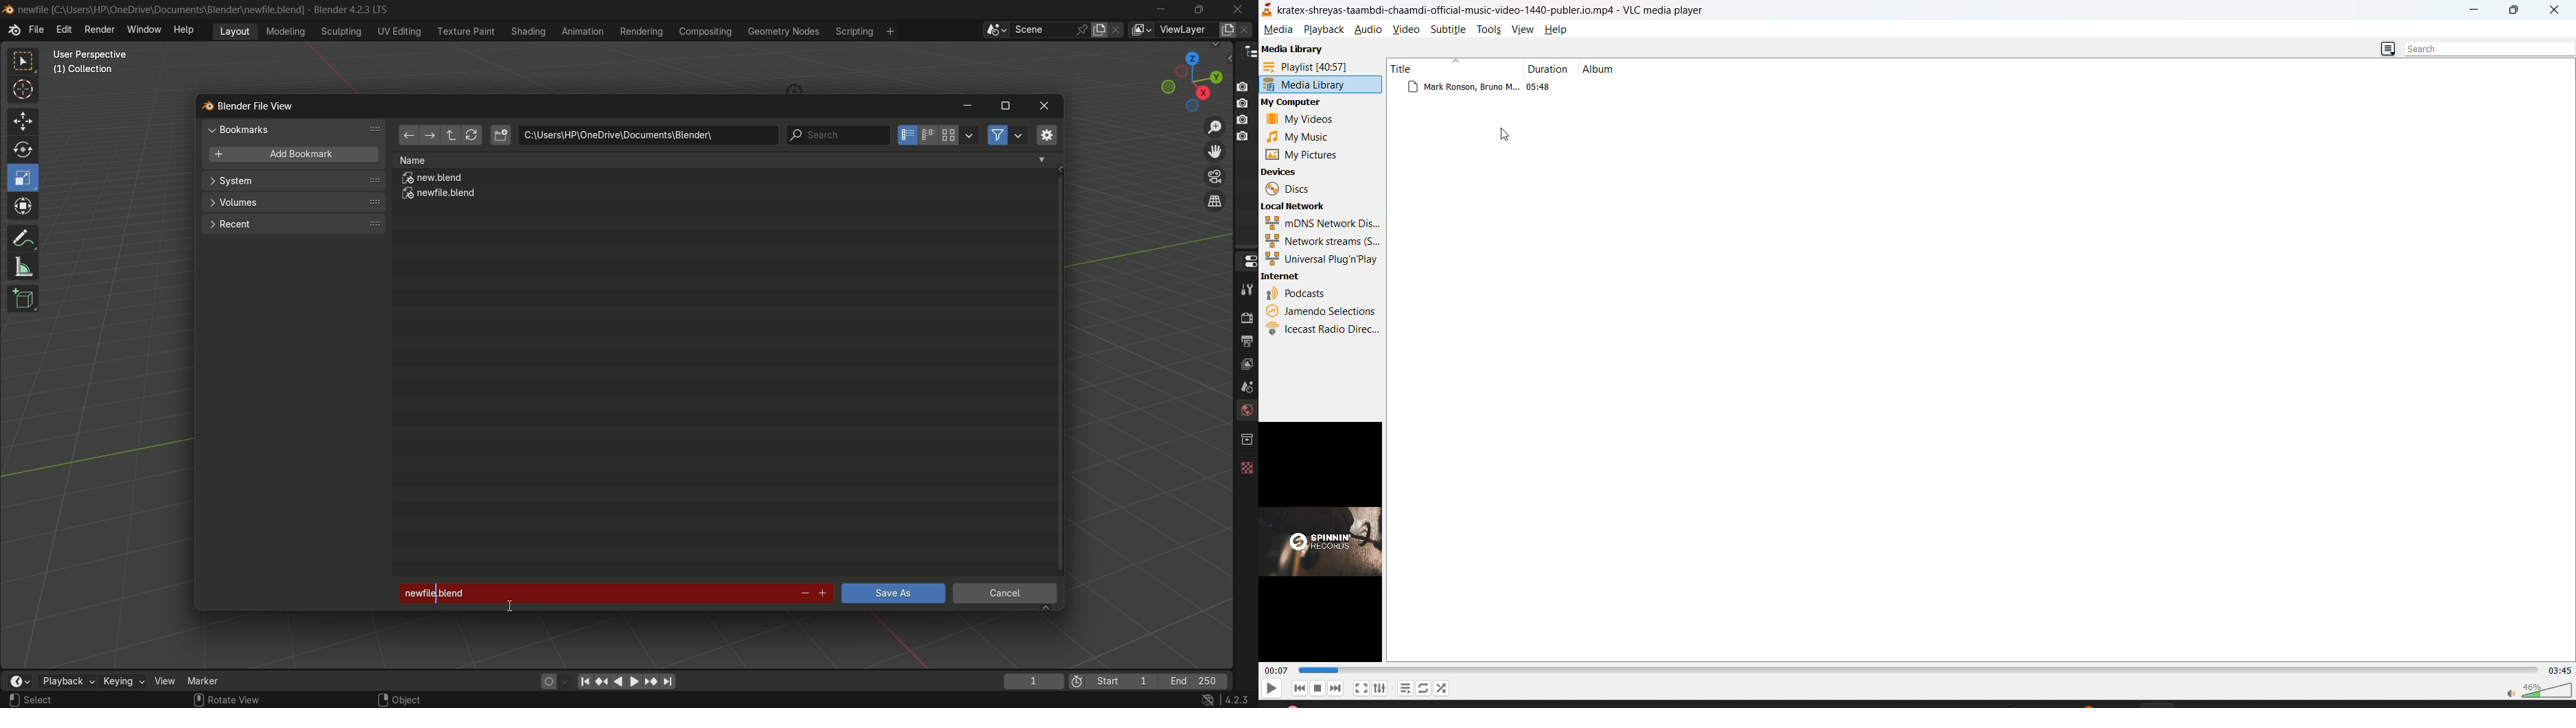 This screenshot has width=2576, height=728. I want to click on kratex-shreyas-taambdi-chaamdi-official-music-video-1440-publer.io.mp4 - VLC media player, so click(1509, 8).